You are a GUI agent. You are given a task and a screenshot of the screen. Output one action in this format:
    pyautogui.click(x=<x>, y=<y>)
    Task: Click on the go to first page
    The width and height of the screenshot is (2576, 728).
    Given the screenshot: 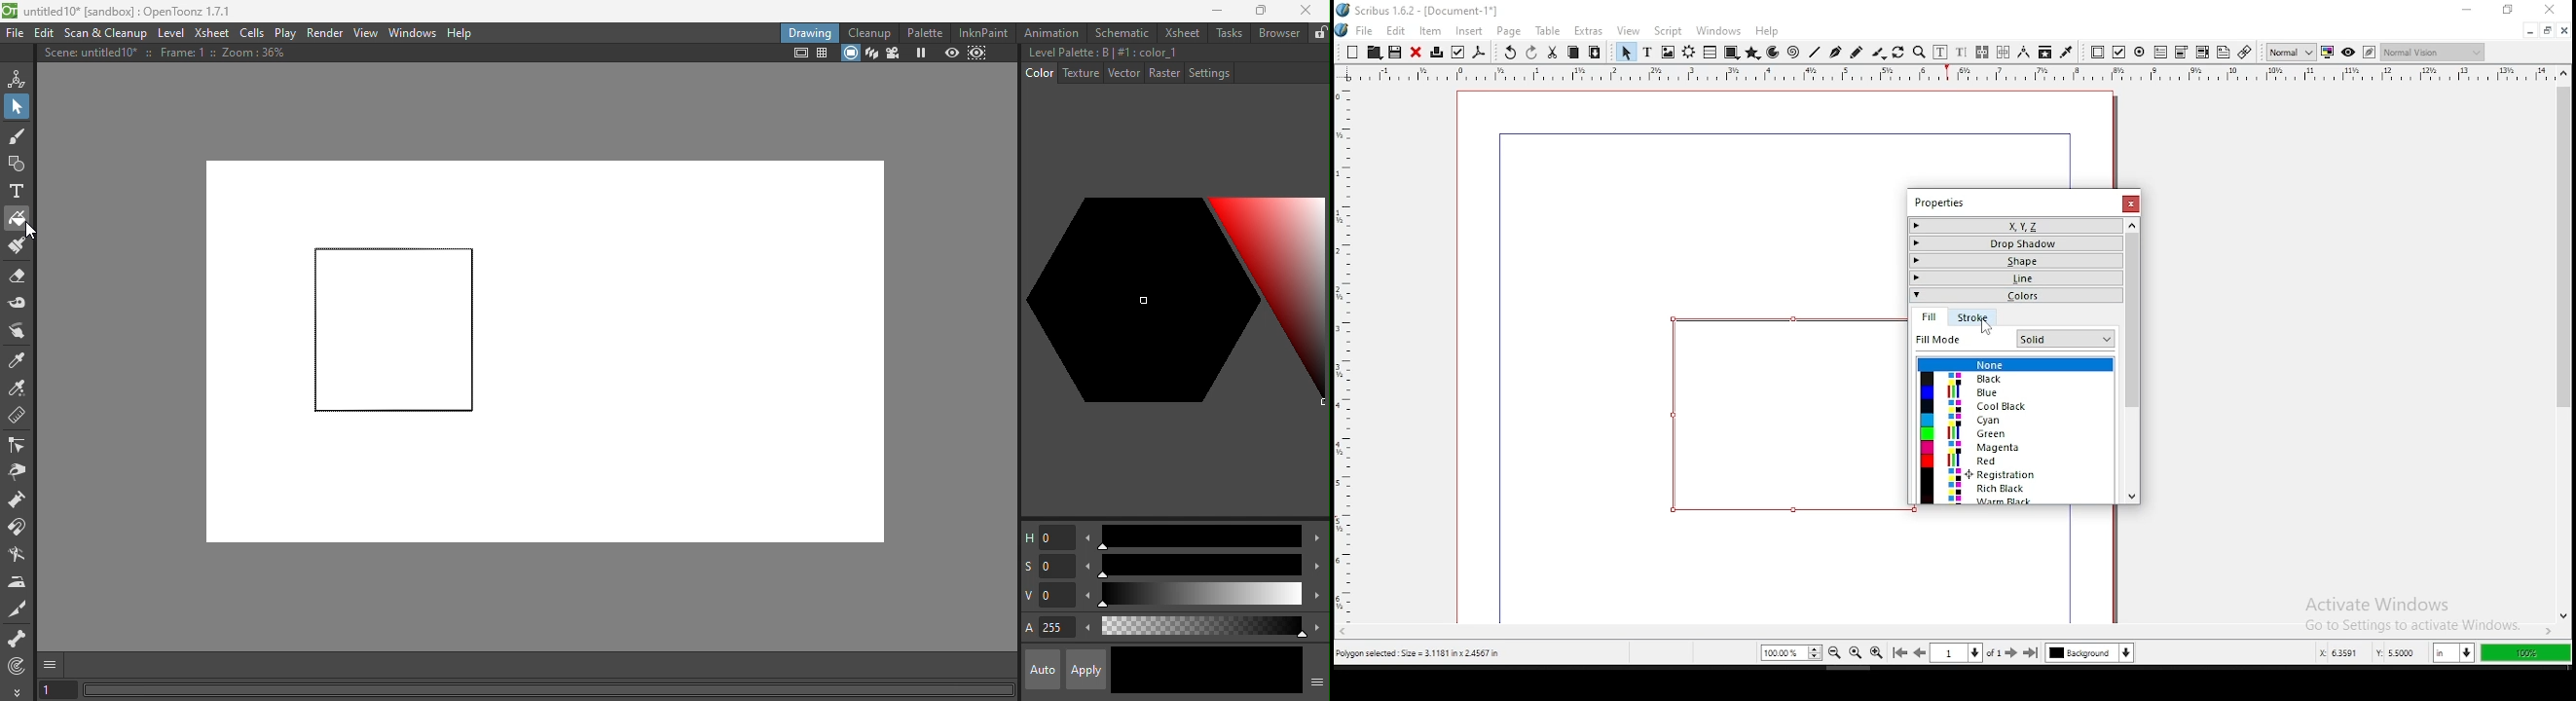 What is the action you would take?
    pyautogui.click(x=1900, y=654)
    